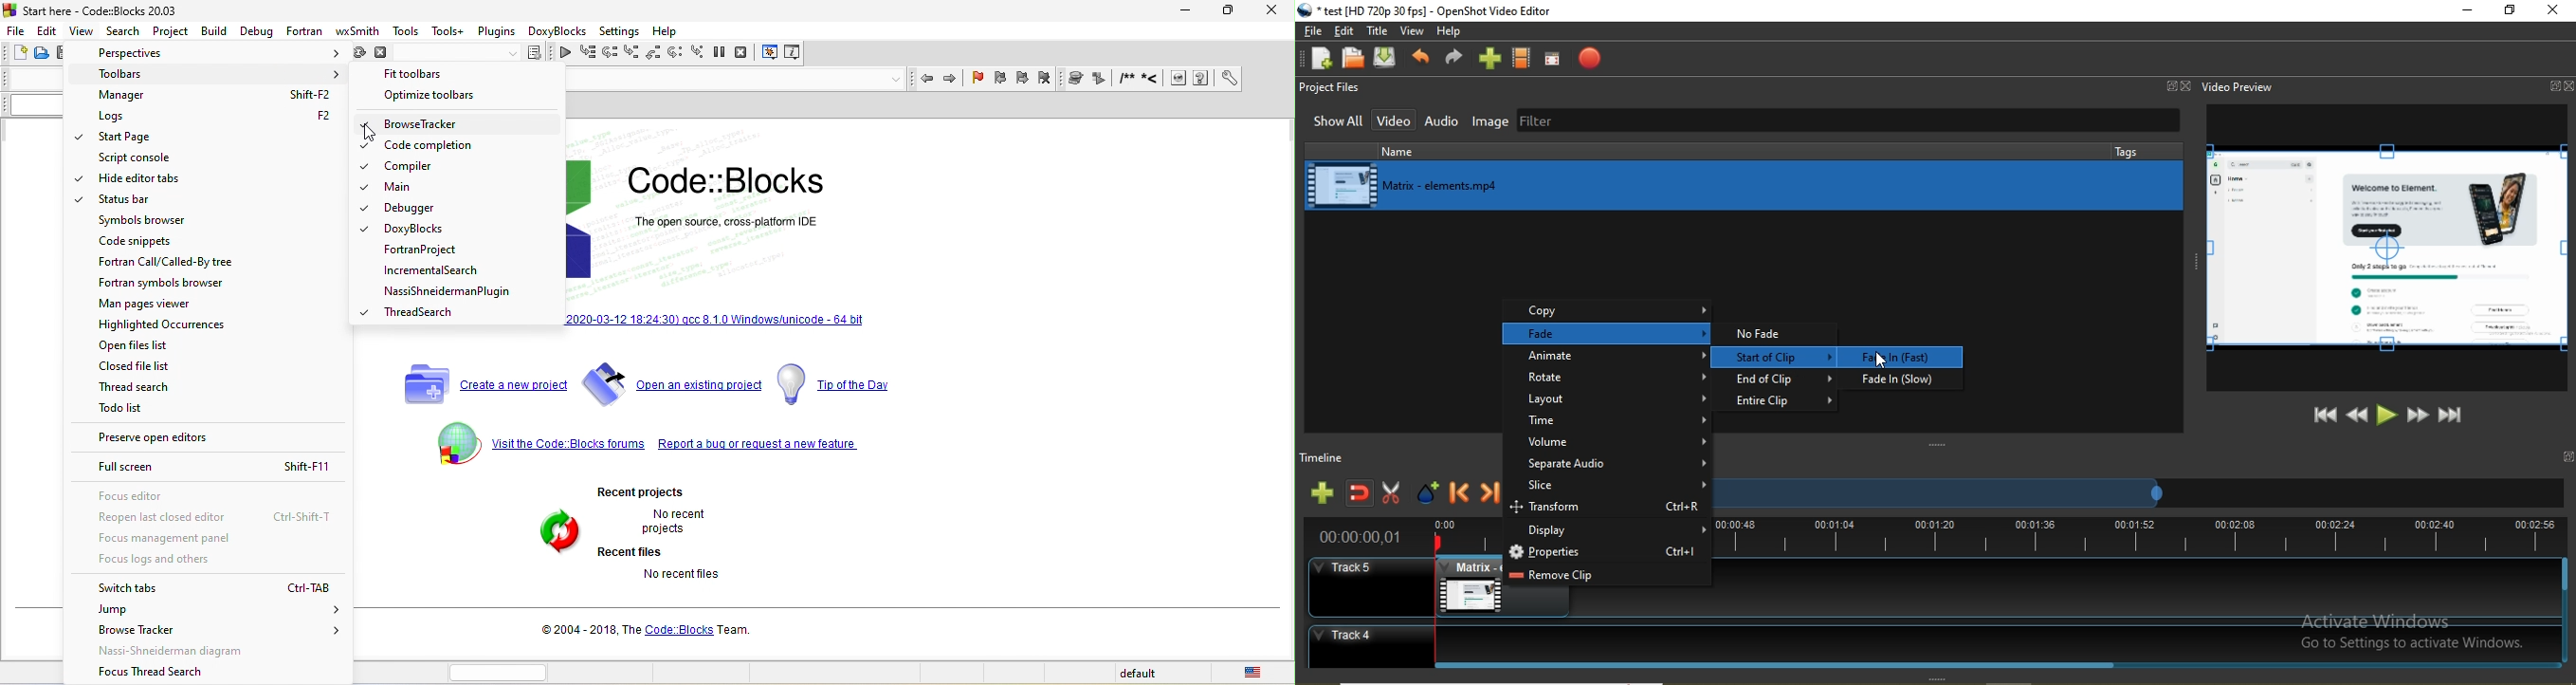  What do you see at coordinates (351, 88) in the screenshot?
I see `cursor movement` at bounding box center [351, 88].